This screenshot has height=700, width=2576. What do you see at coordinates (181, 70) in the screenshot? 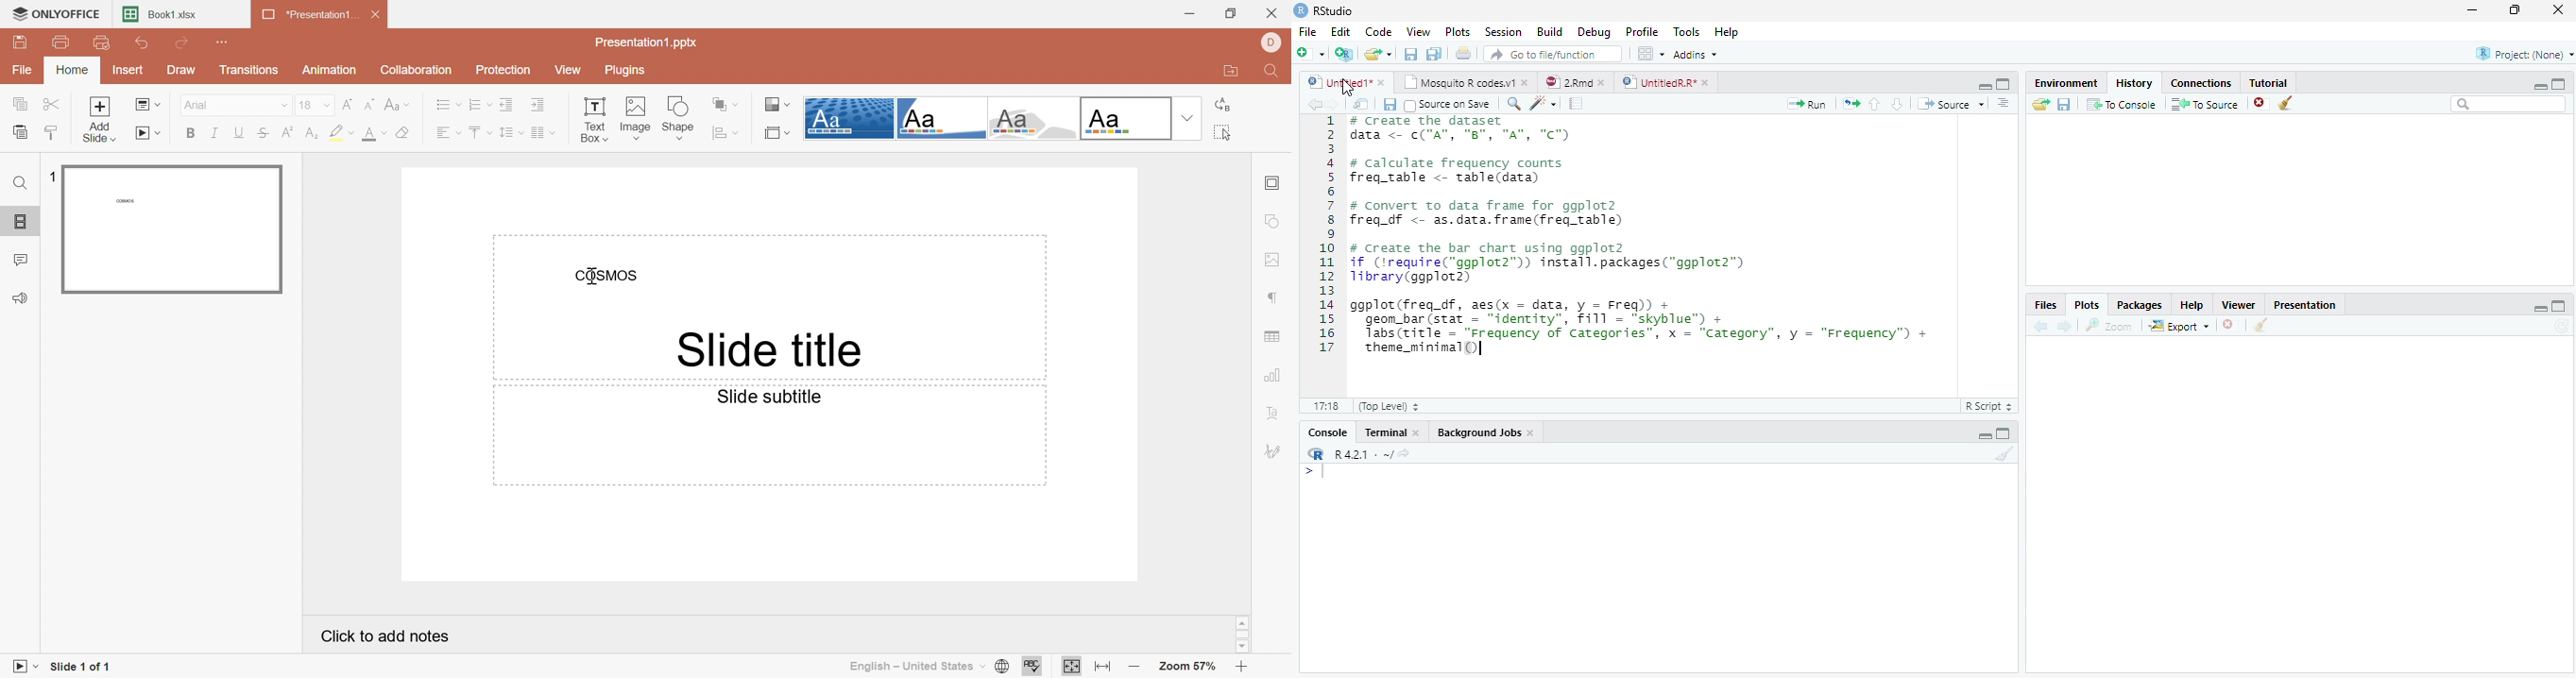
I see `Draw` at bounding box center [181, 70].